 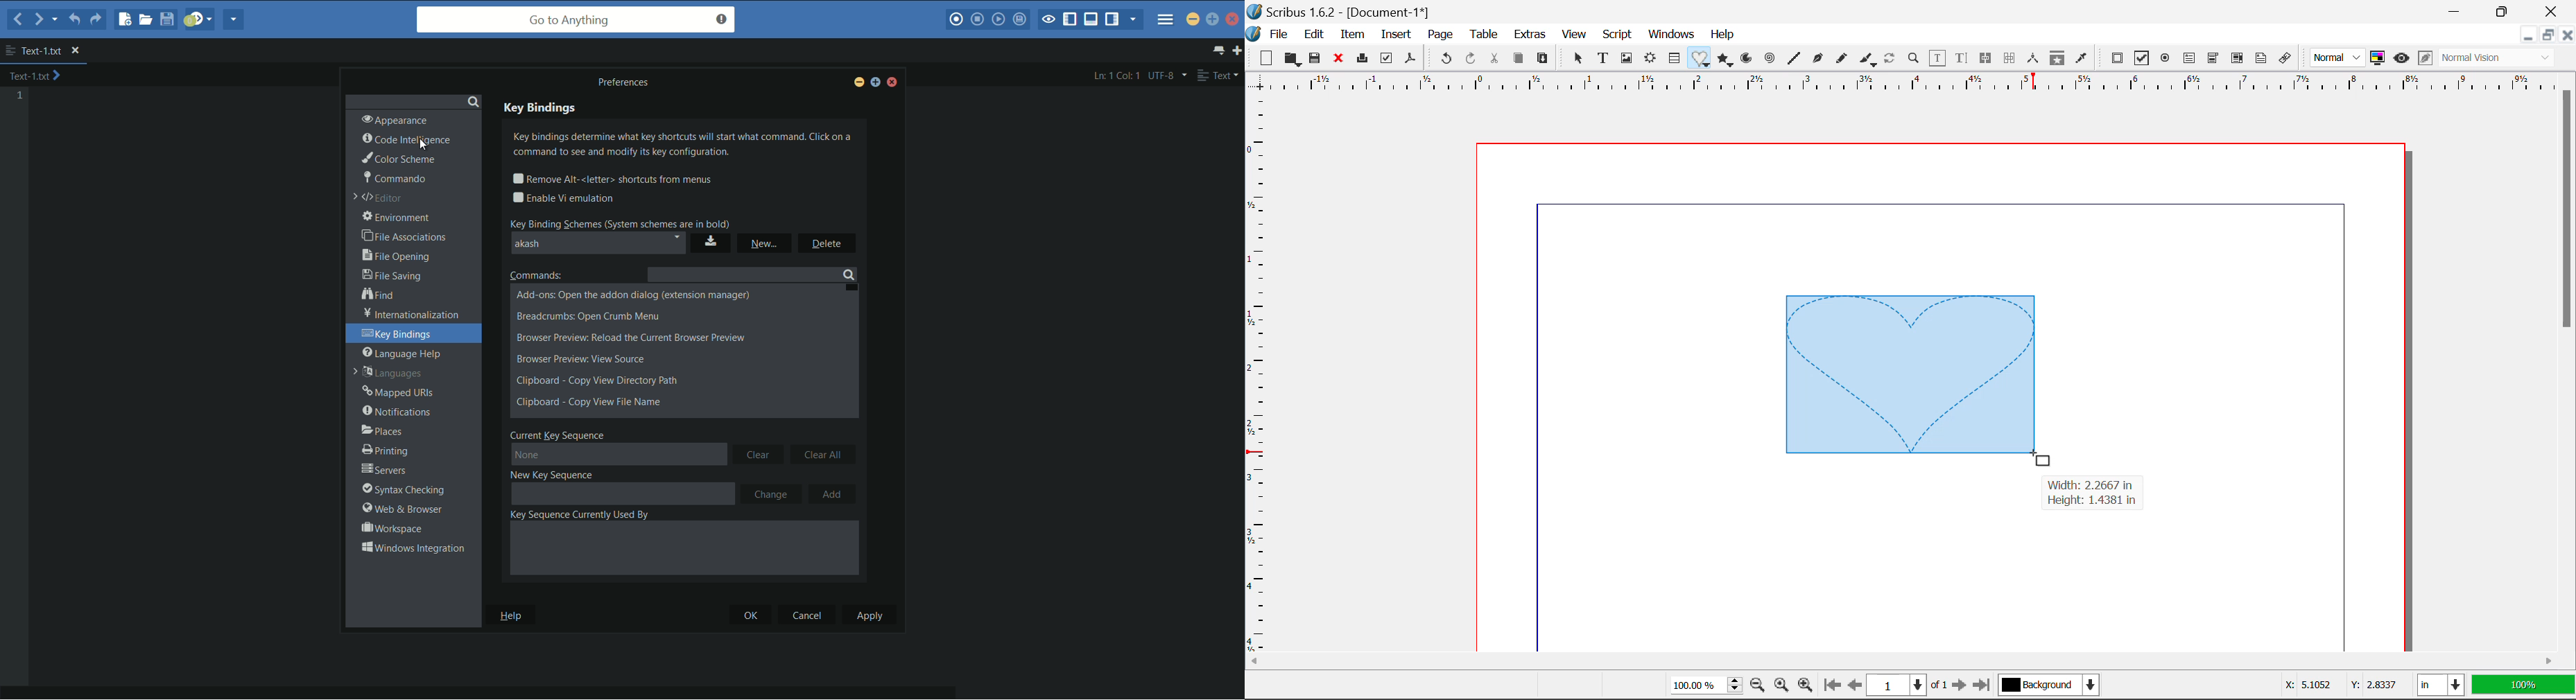 I want to click on menu, so click(x=1166, y=16).